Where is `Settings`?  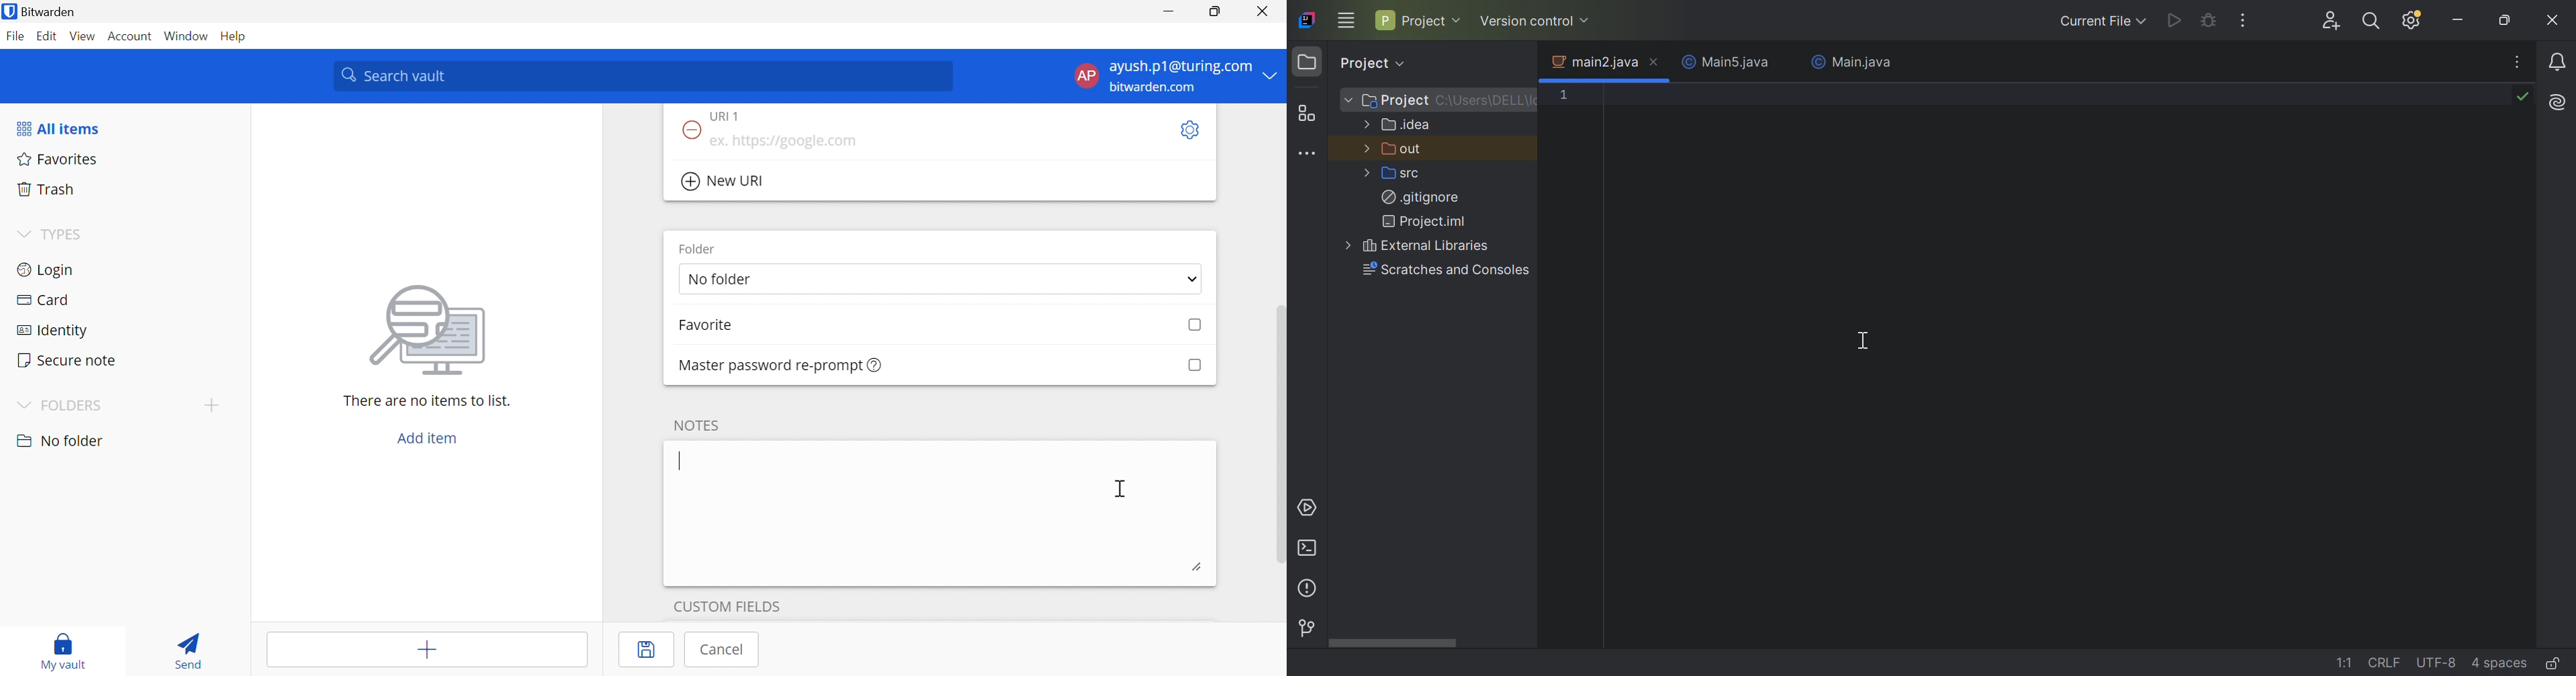
Settings is located at coordinates (1188, 131).